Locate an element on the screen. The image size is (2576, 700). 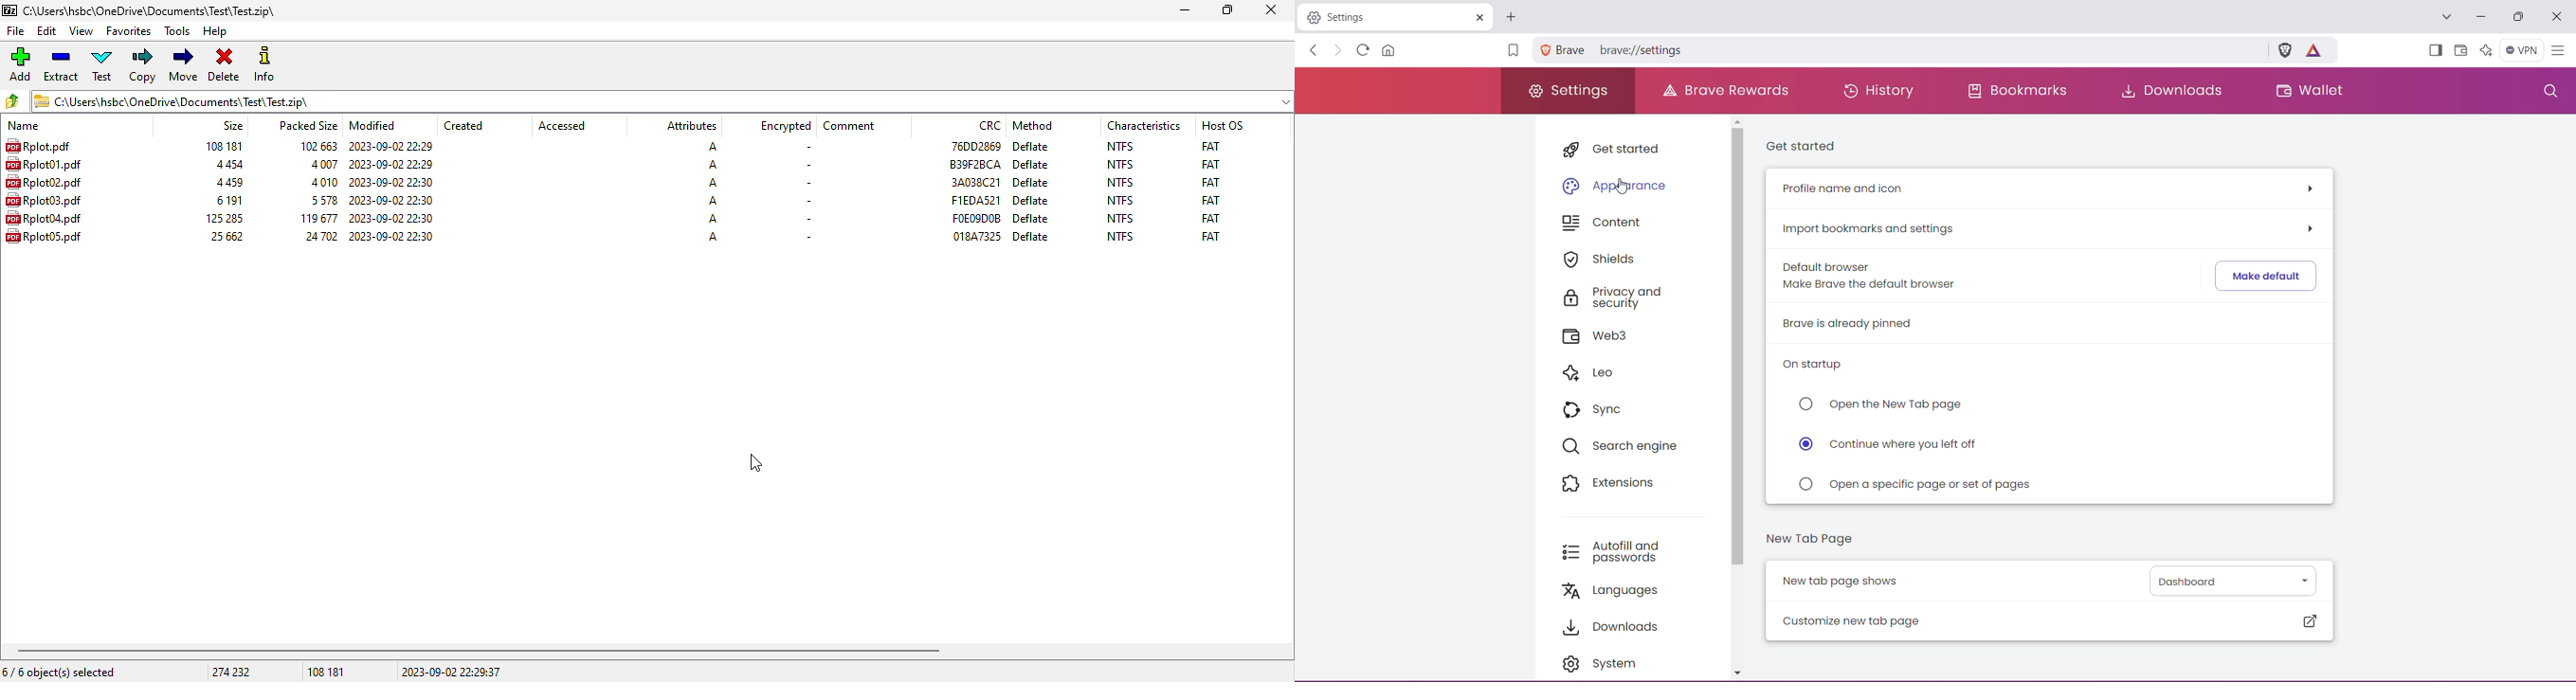
packed size is located at coordinates (322, 164).